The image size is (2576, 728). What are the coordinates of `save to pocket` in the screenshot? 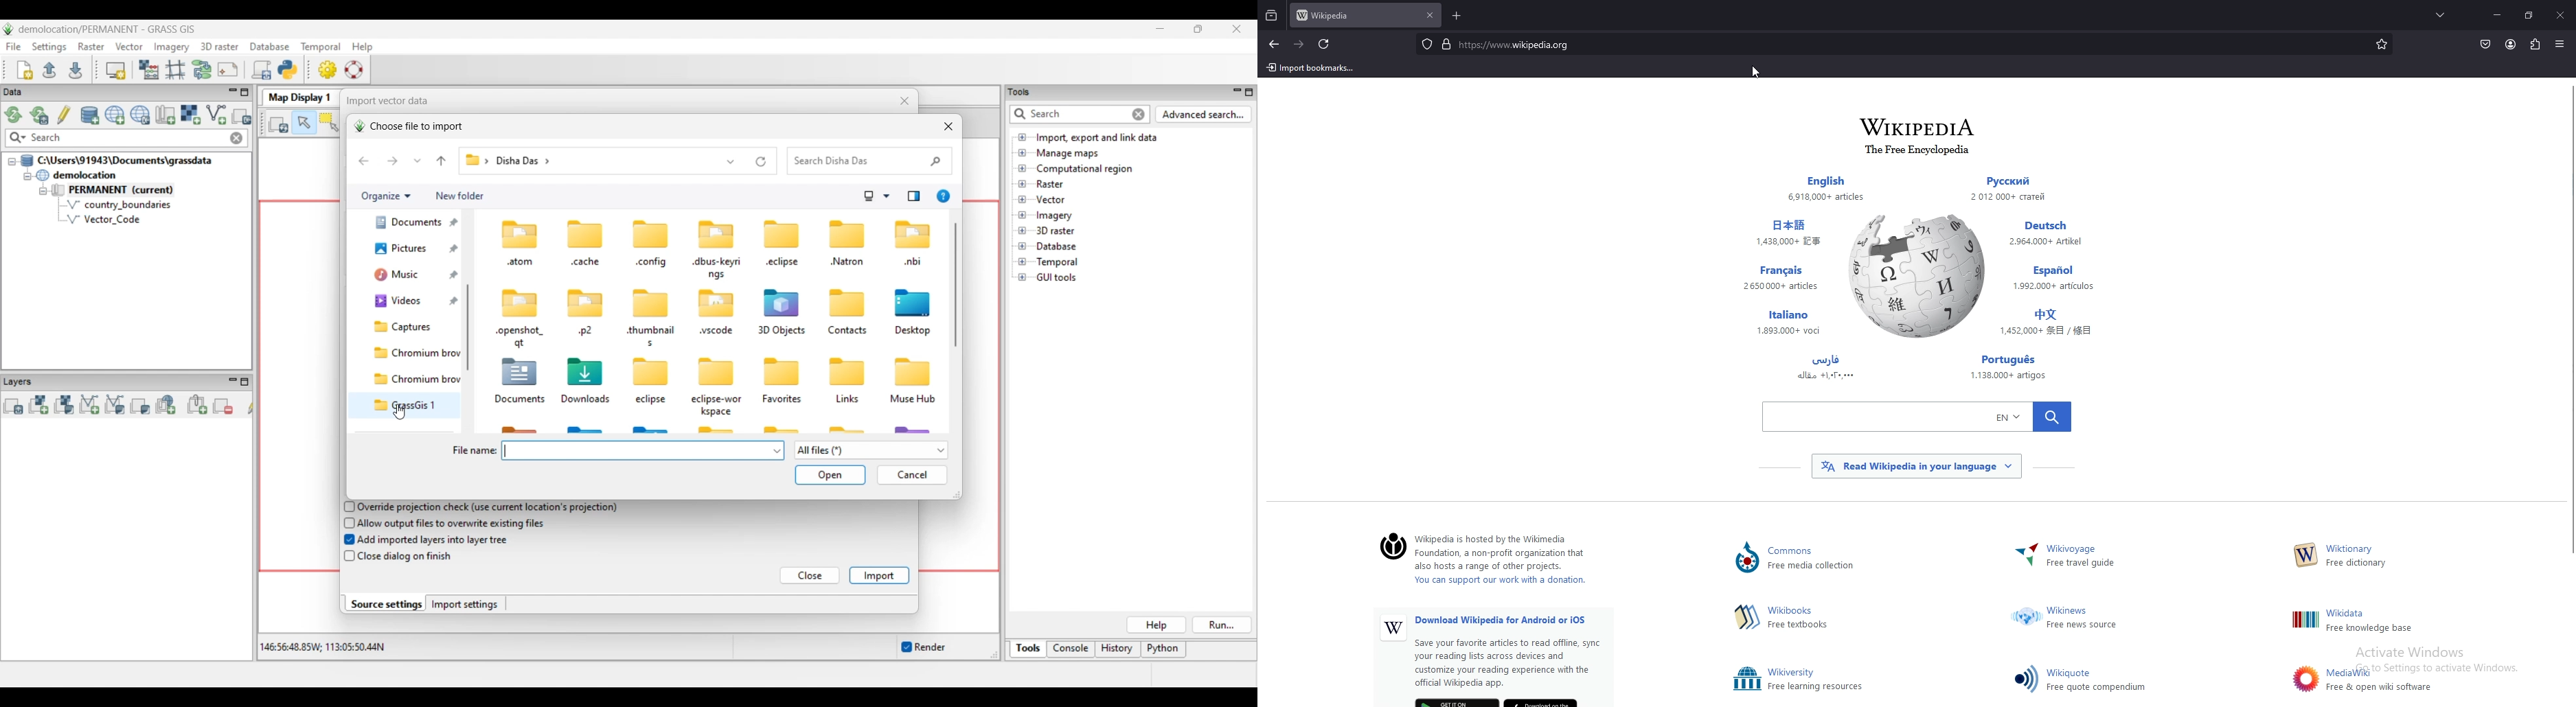 It's located at (2485, 43).